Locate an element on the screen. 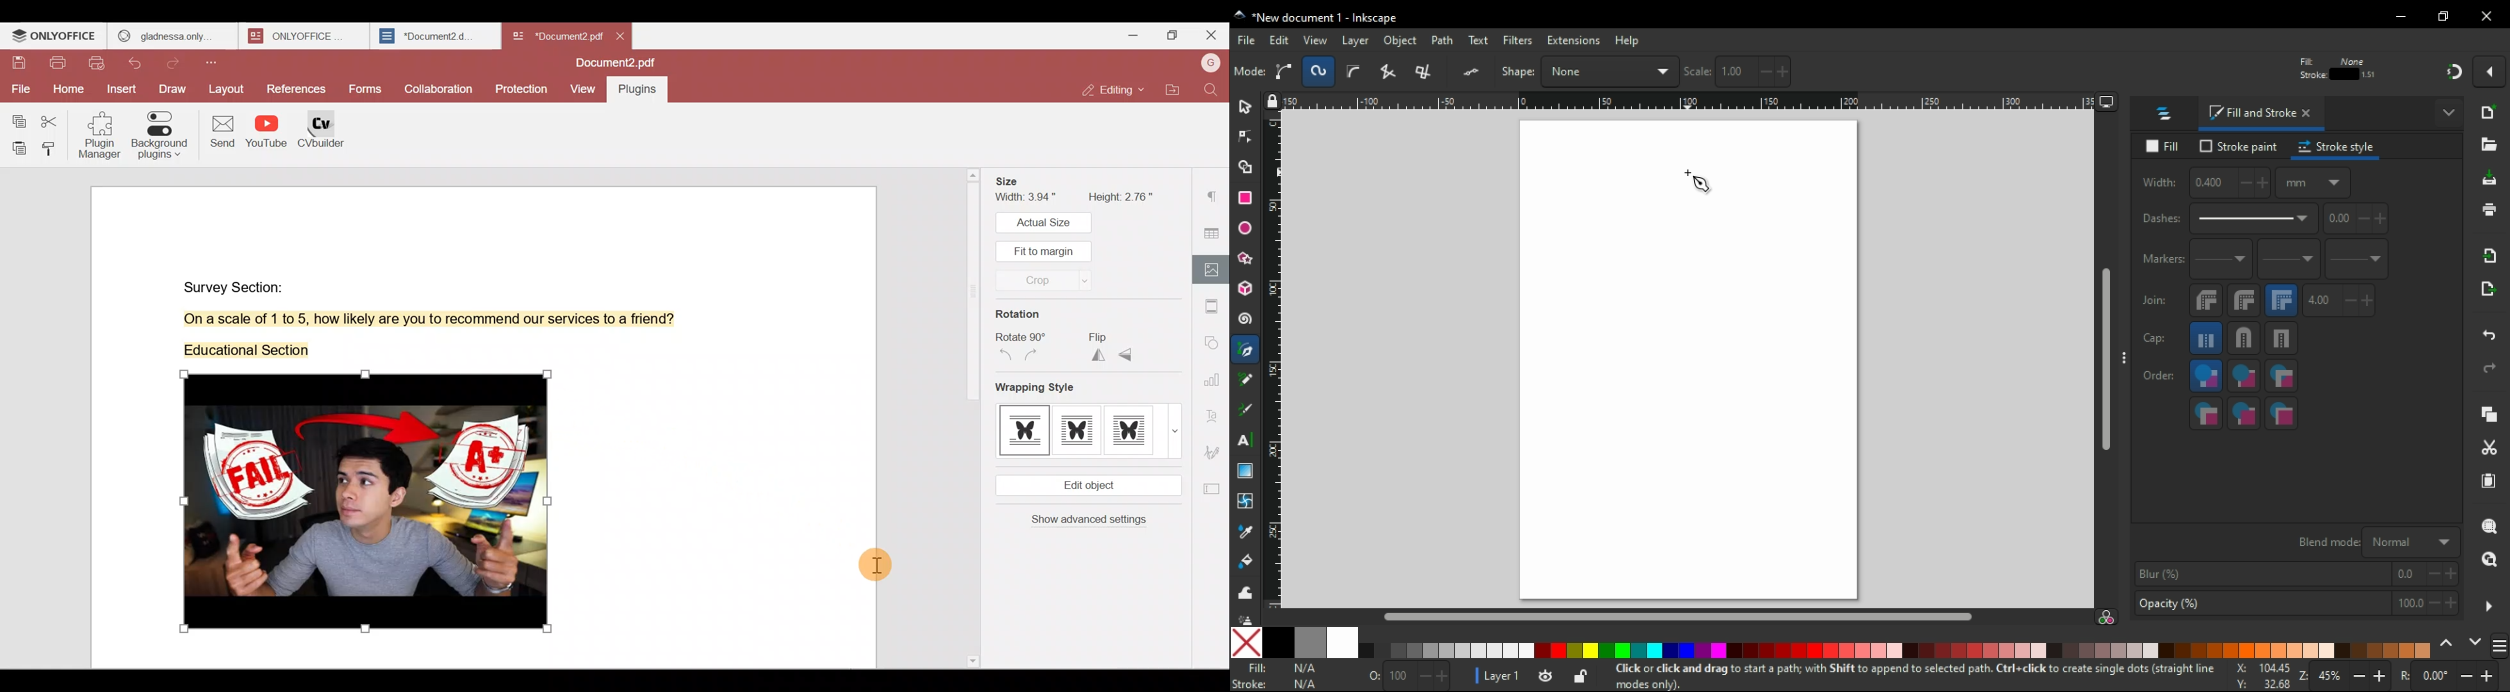 The image size is (2520, 700). Paste is located at coordinates (15, 148).